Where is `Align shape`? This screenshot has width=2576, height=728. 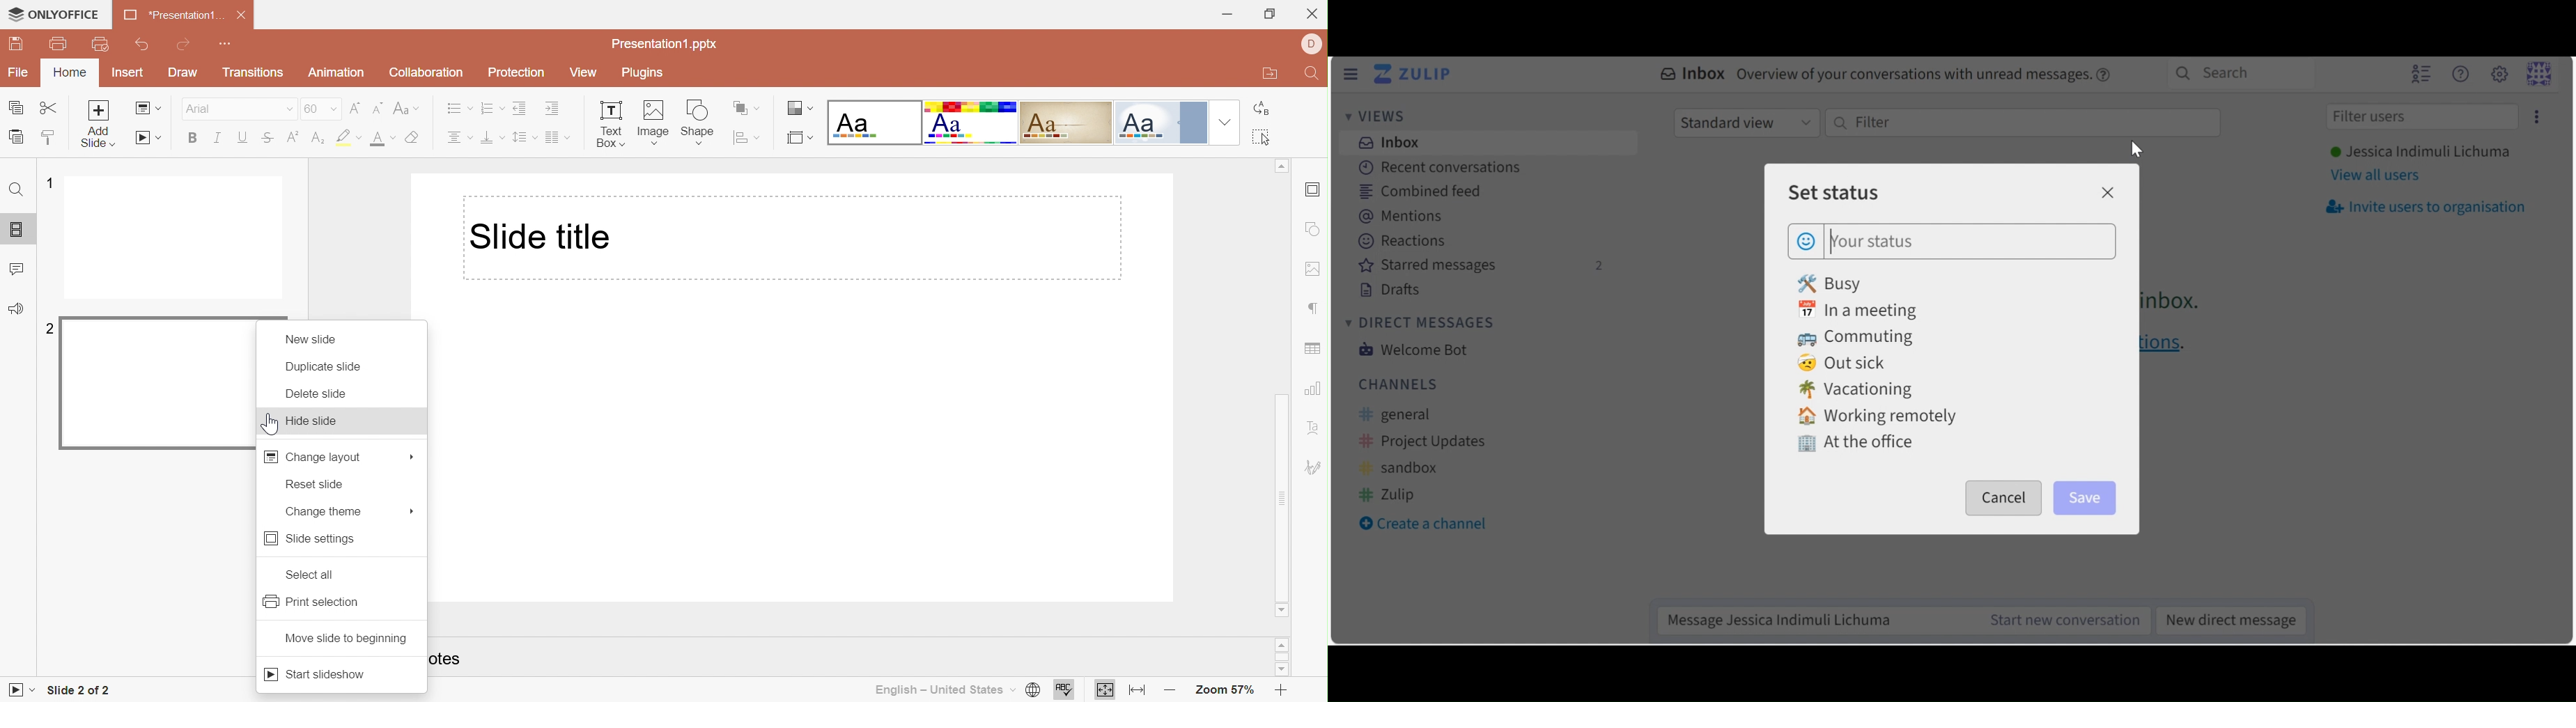
Align shape is located at coordinates (747, 139).